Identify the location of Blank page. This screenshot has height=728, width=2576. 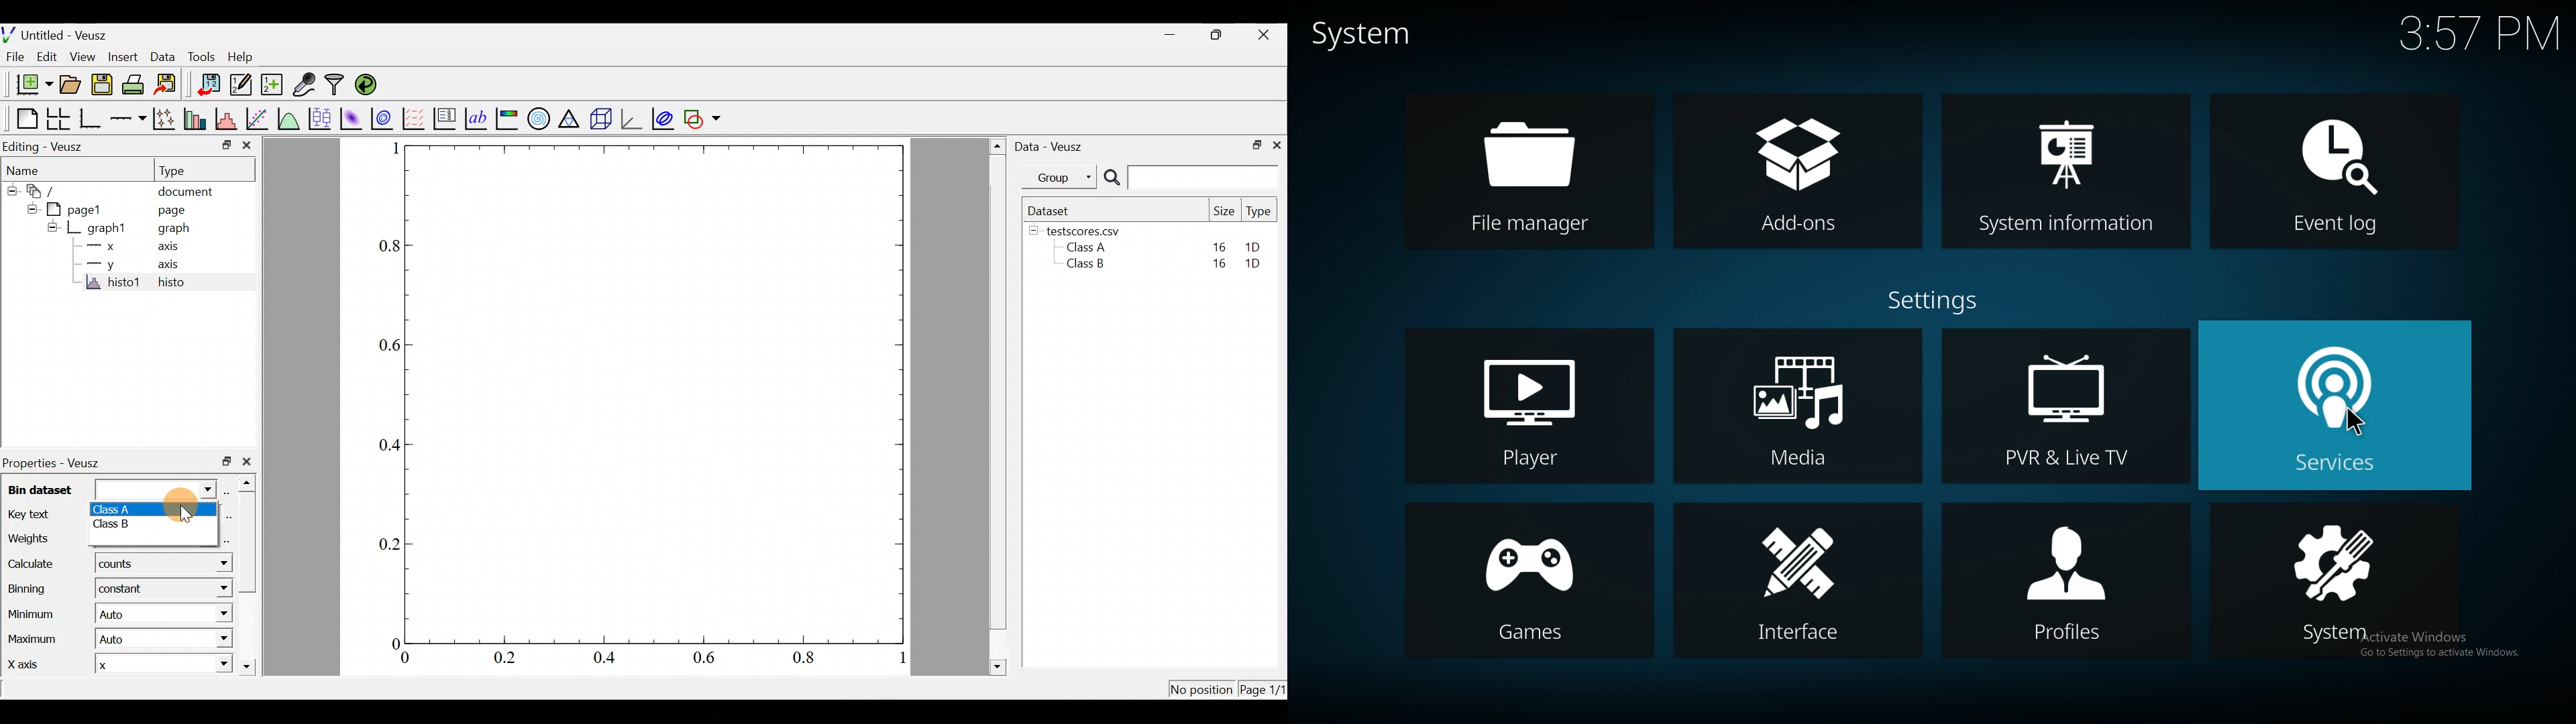
(21, 117).